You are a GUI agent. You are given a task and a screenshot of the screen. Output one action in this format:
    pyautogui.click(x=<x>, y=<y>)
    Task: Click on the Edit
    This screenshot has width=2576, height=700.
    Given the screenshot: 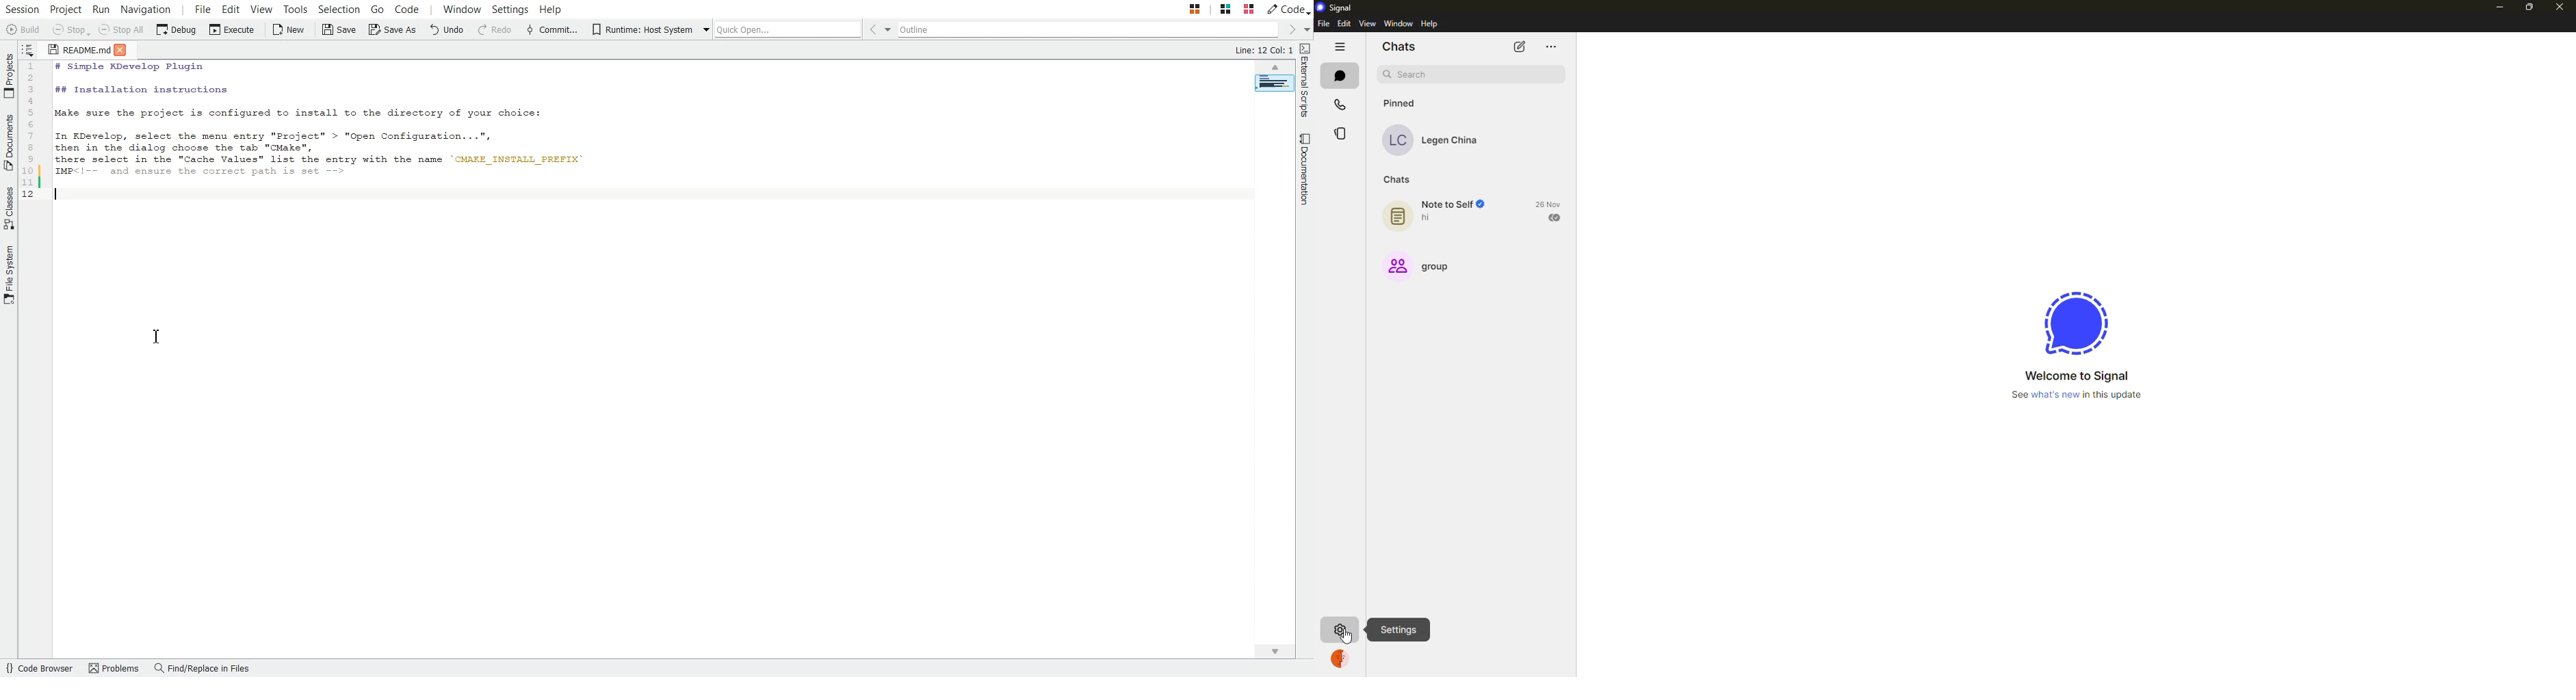 What is the action you would take?
    pyautogui.click(x=231, y=8)
    